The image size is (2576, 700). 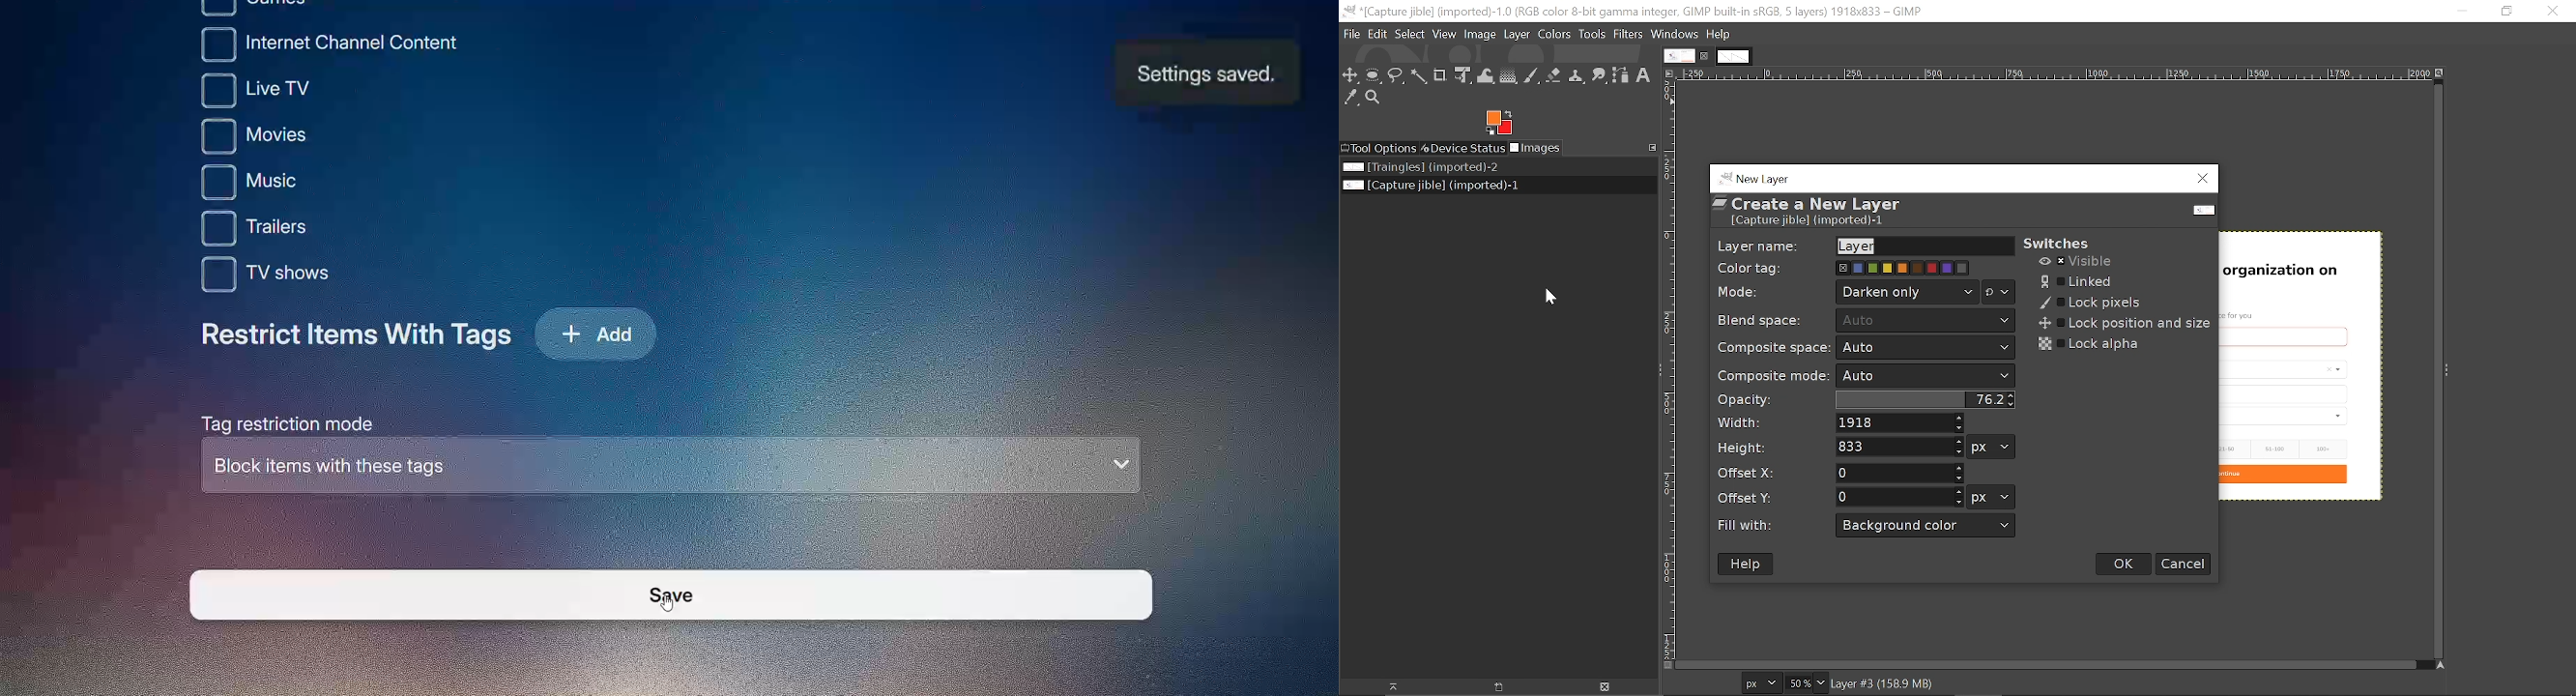 What do you see at coordinates (1651, 146) in the screenshot?
I see `Configure this tab` at bounding box center [1651, 146].